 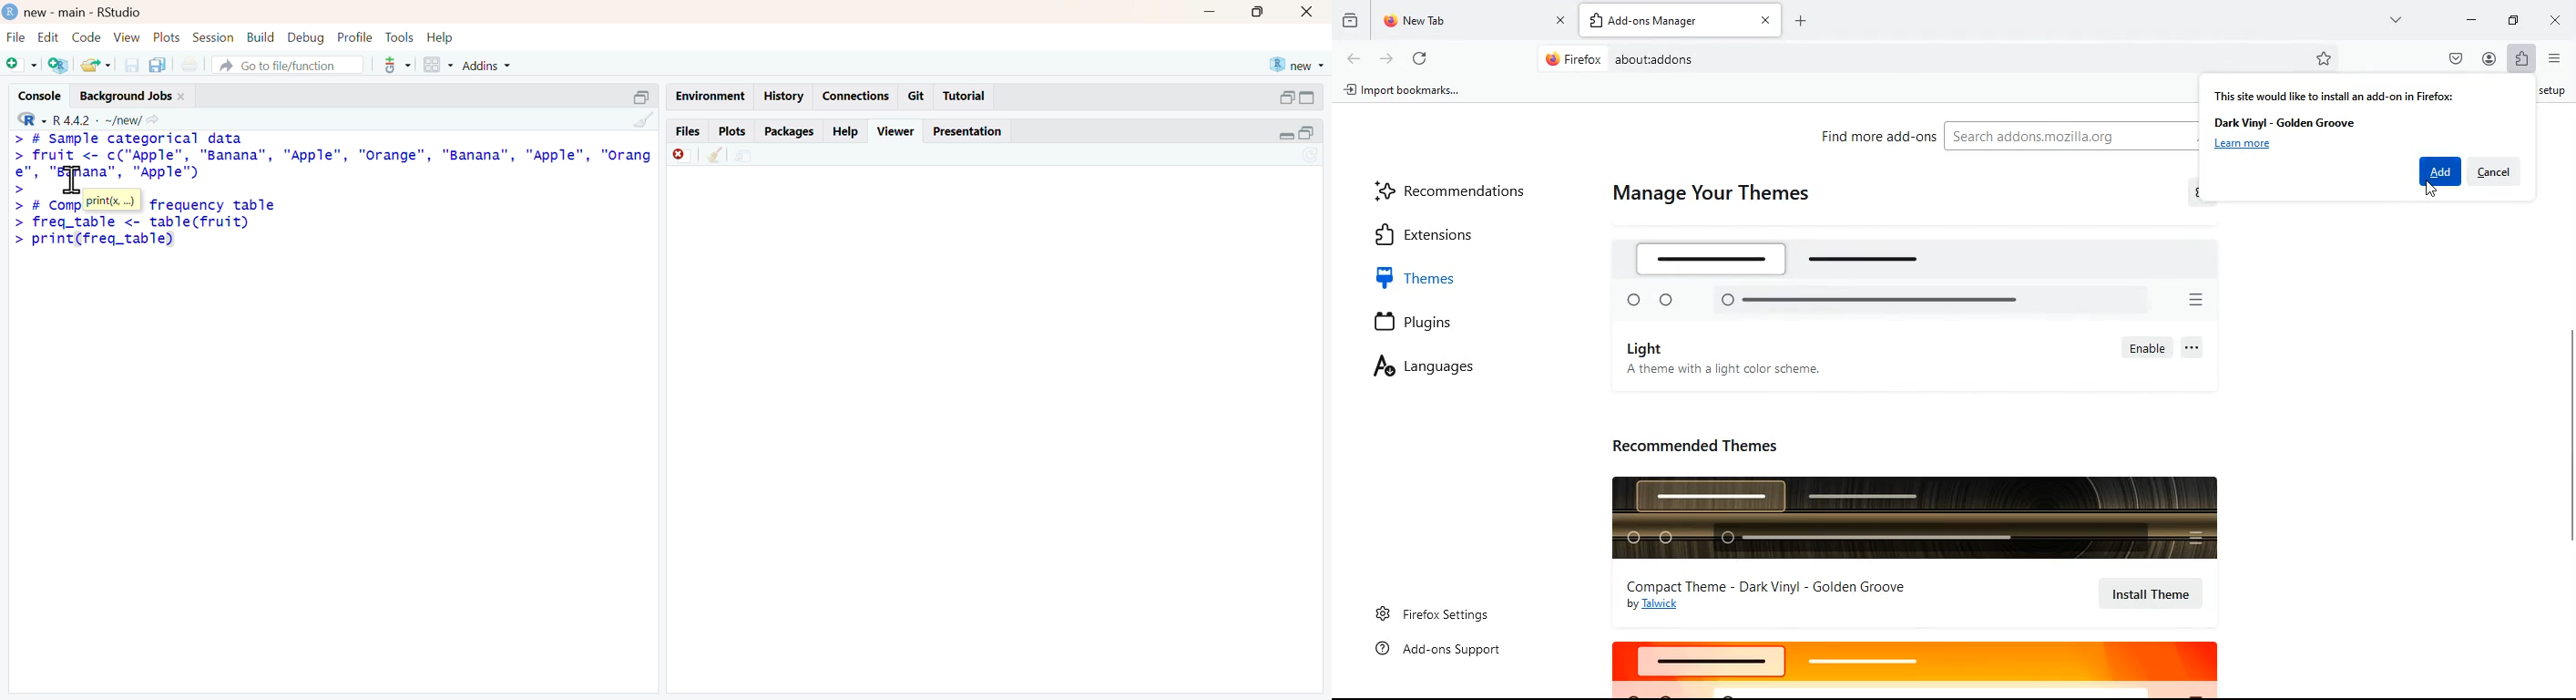 I want to click on new, so click(x=1294, y=65).